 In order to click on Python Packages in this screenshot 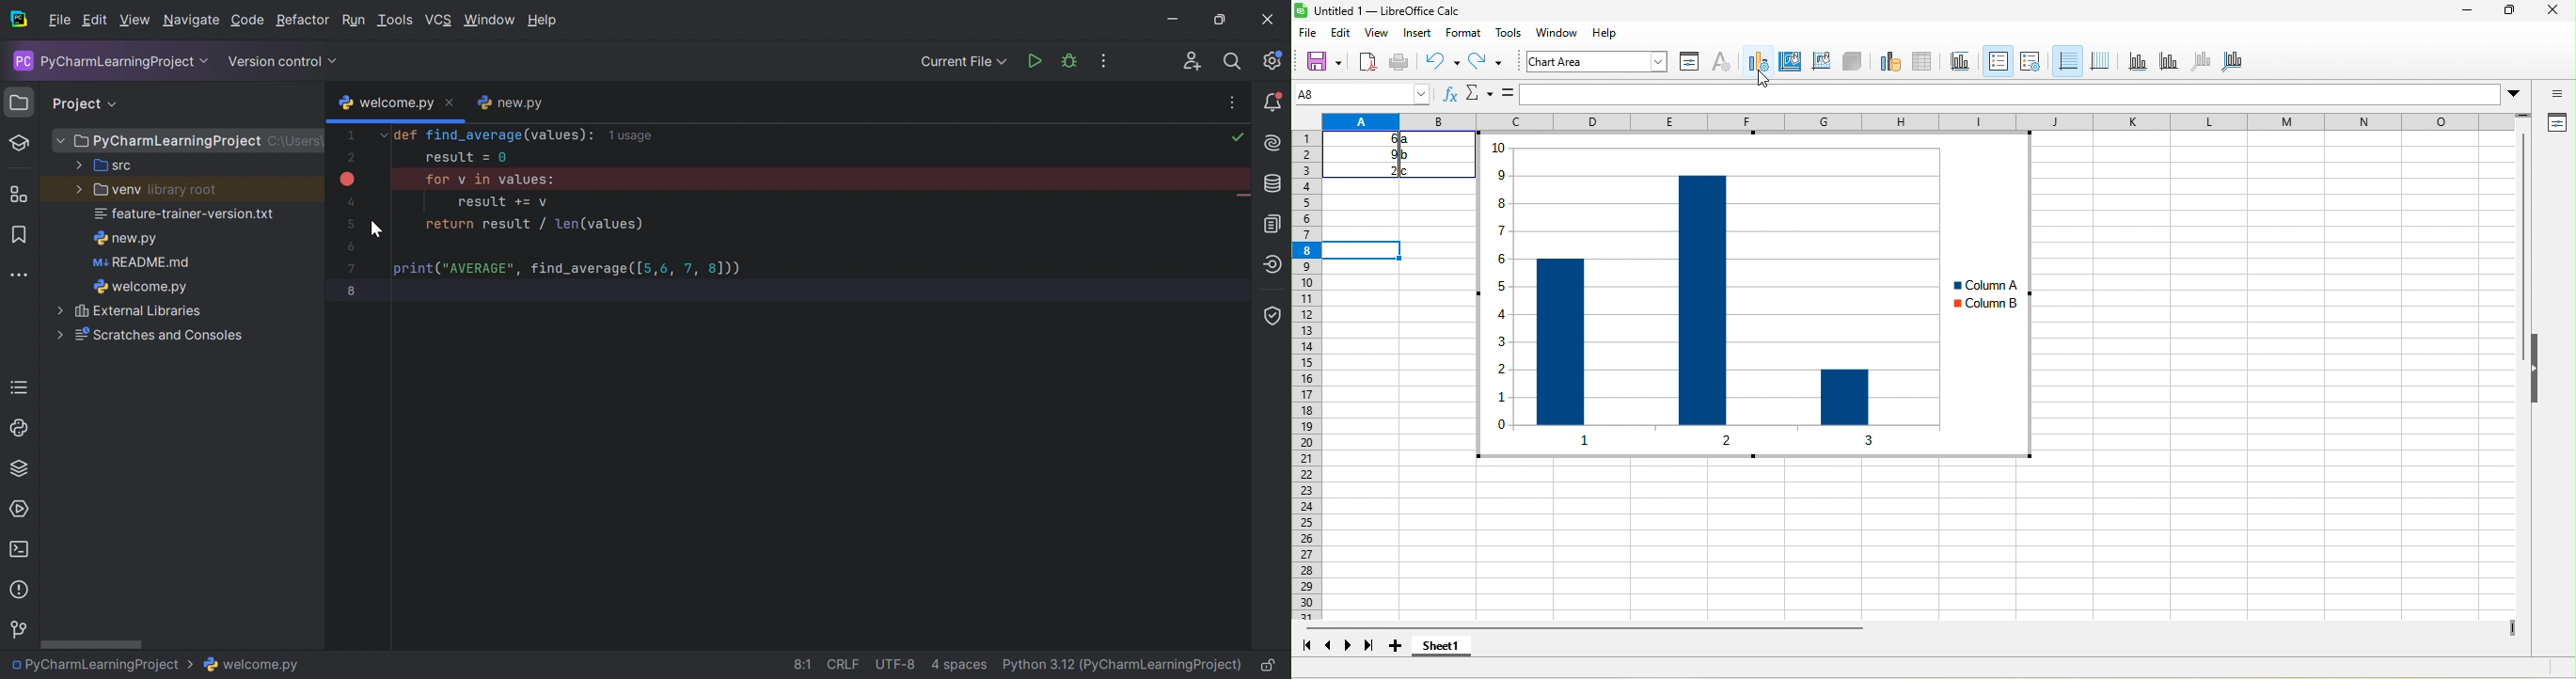, I will do `click(22, 468)`.